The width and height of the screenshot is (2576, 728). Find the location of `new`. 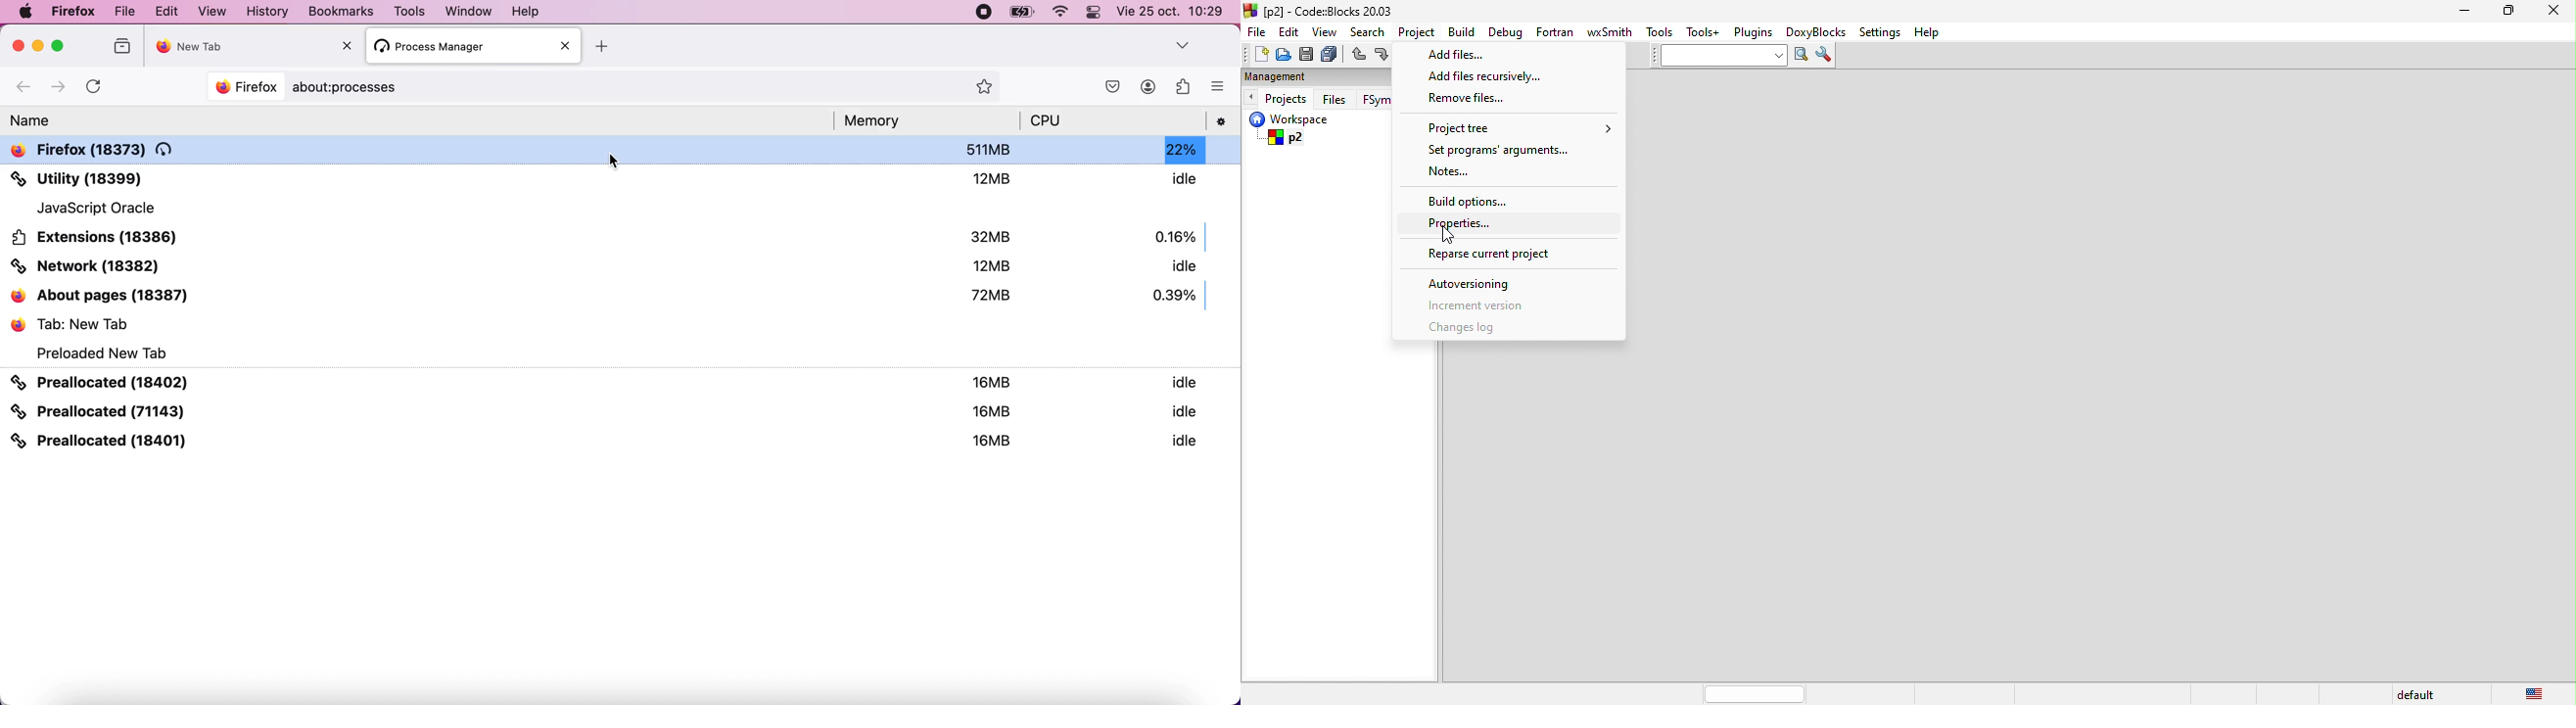

new is located at coordinates (1255, 54).